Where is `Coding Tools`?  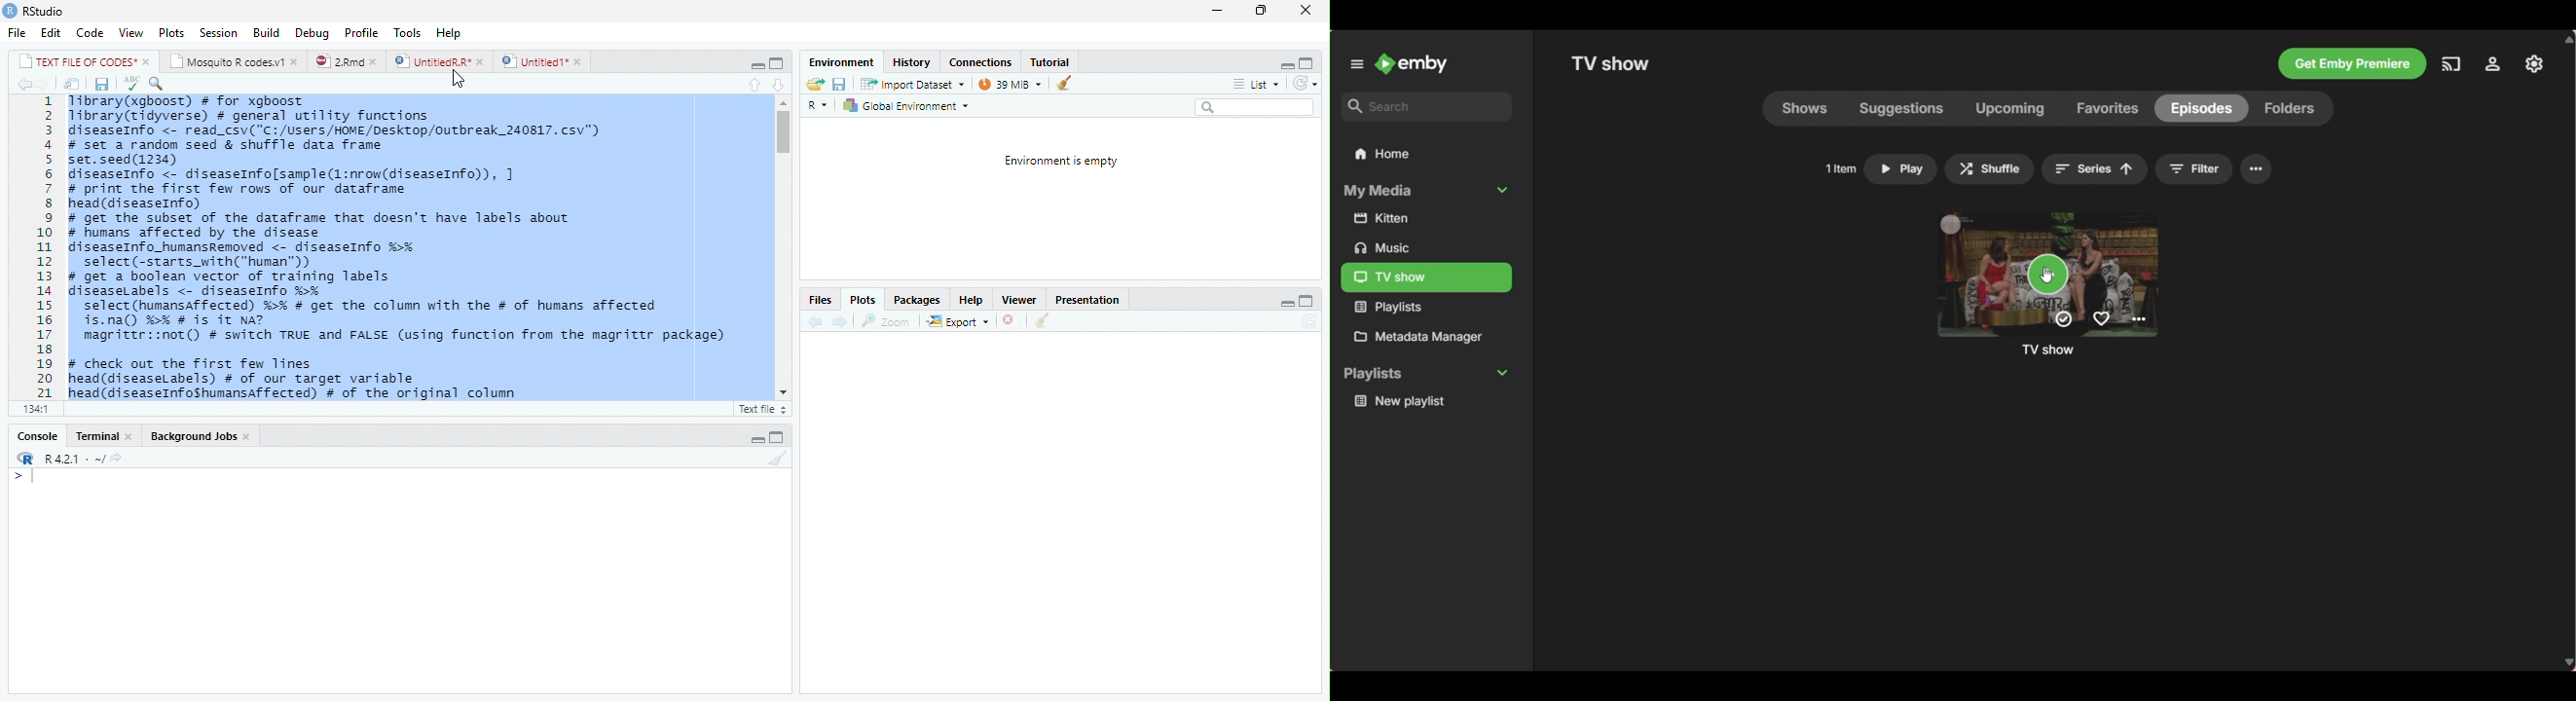 Coding Tools is located at coordinates (259, 82).